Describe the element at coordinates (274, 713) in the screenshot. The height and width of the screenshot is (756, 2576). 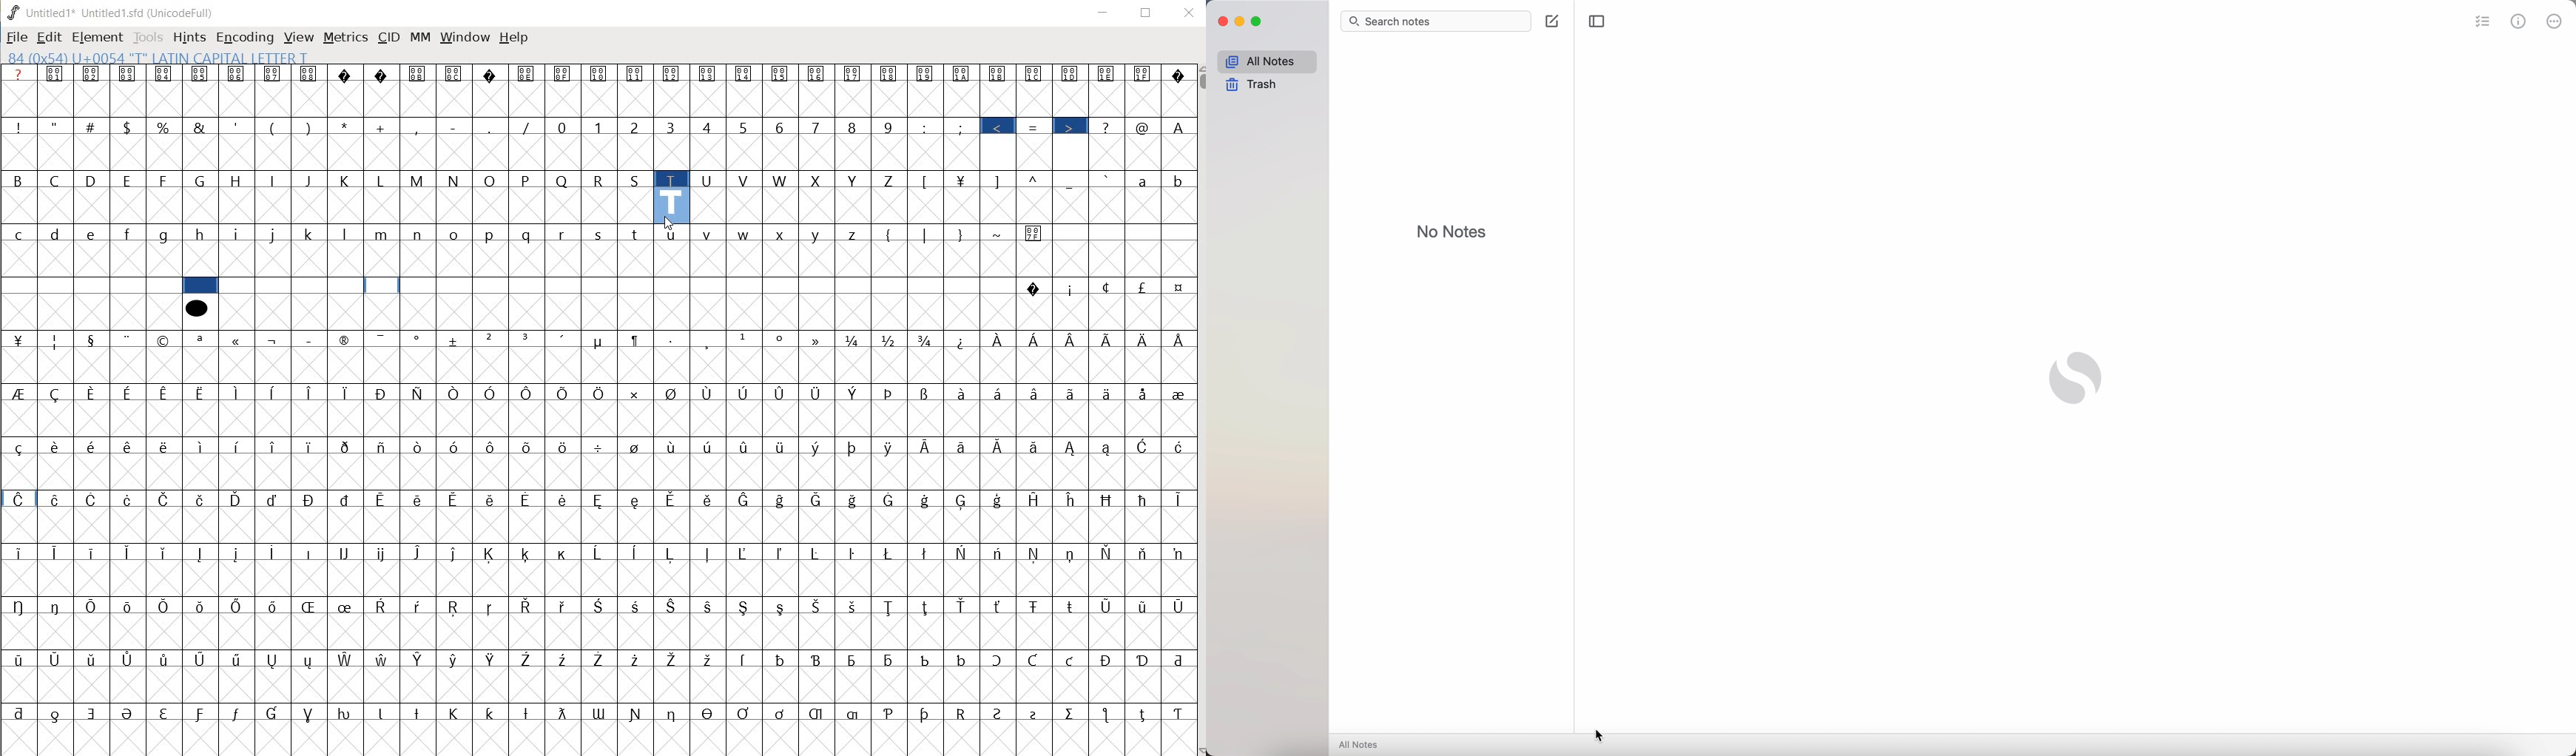
I see `Symbol` at that location.